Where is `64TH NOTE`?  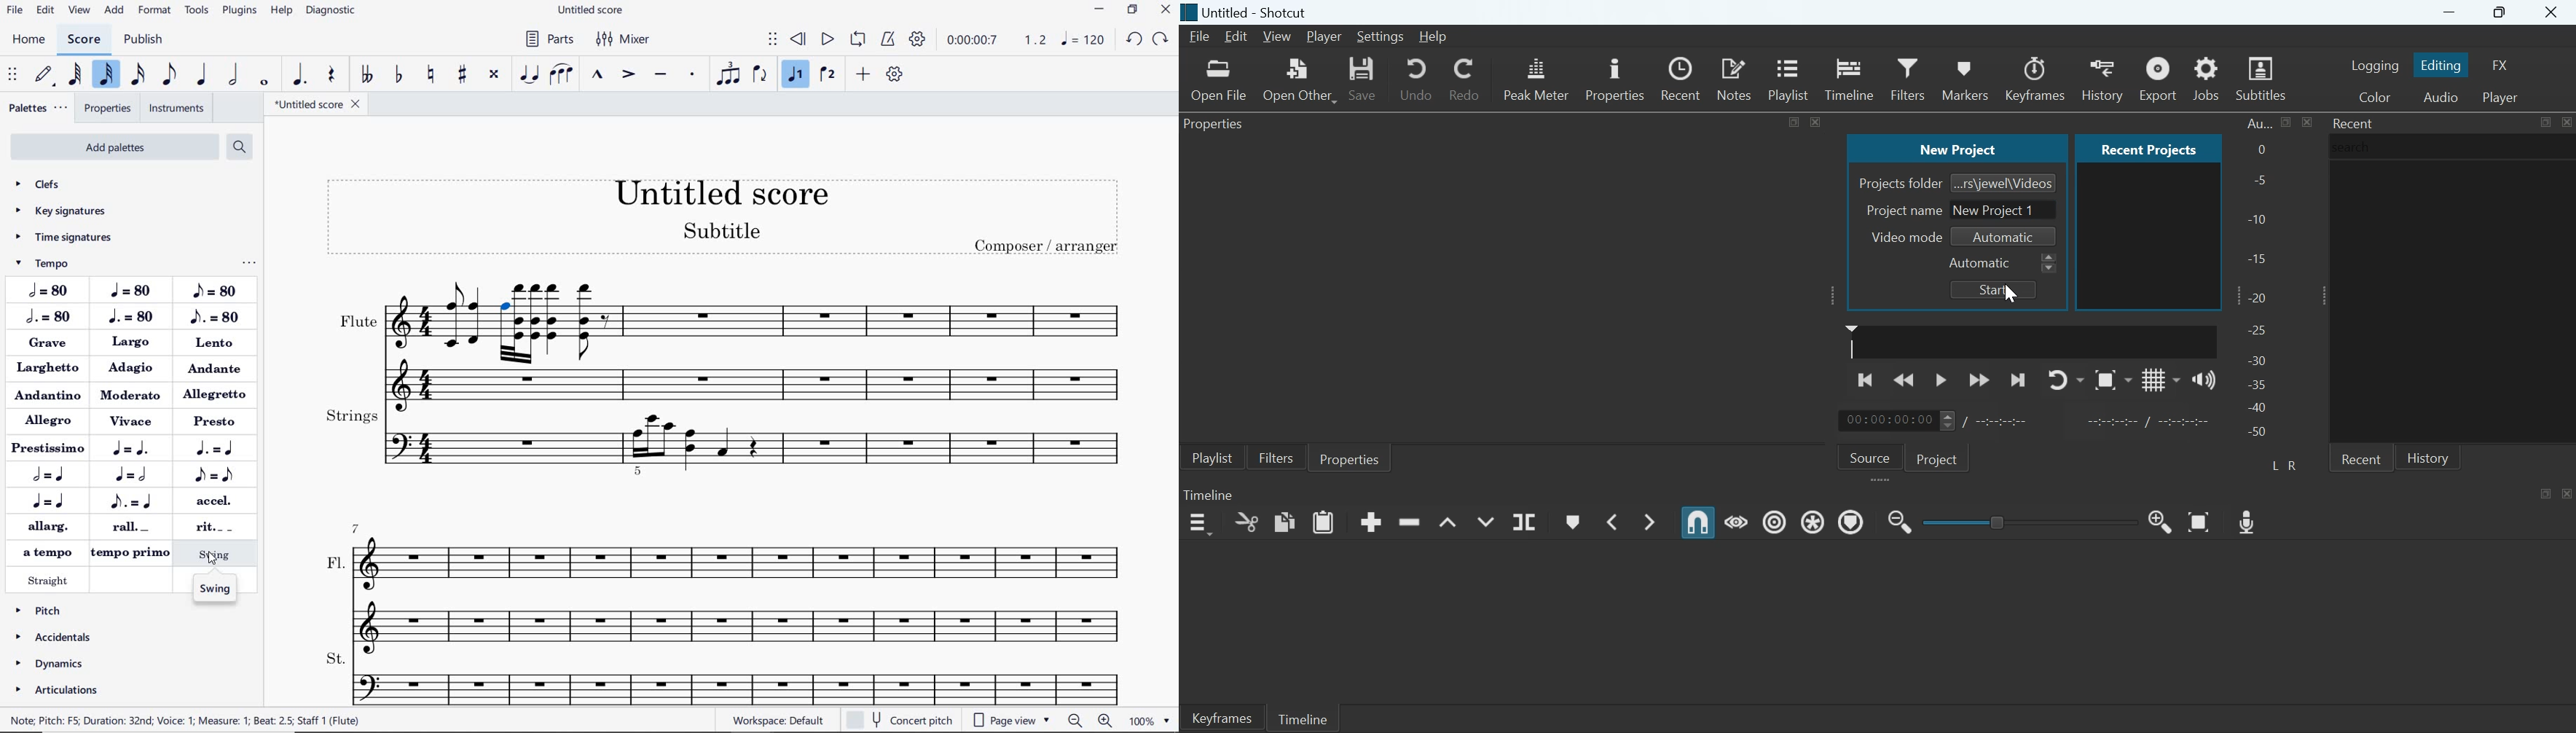 64TH NOTE is located at coordinates (76, 74).